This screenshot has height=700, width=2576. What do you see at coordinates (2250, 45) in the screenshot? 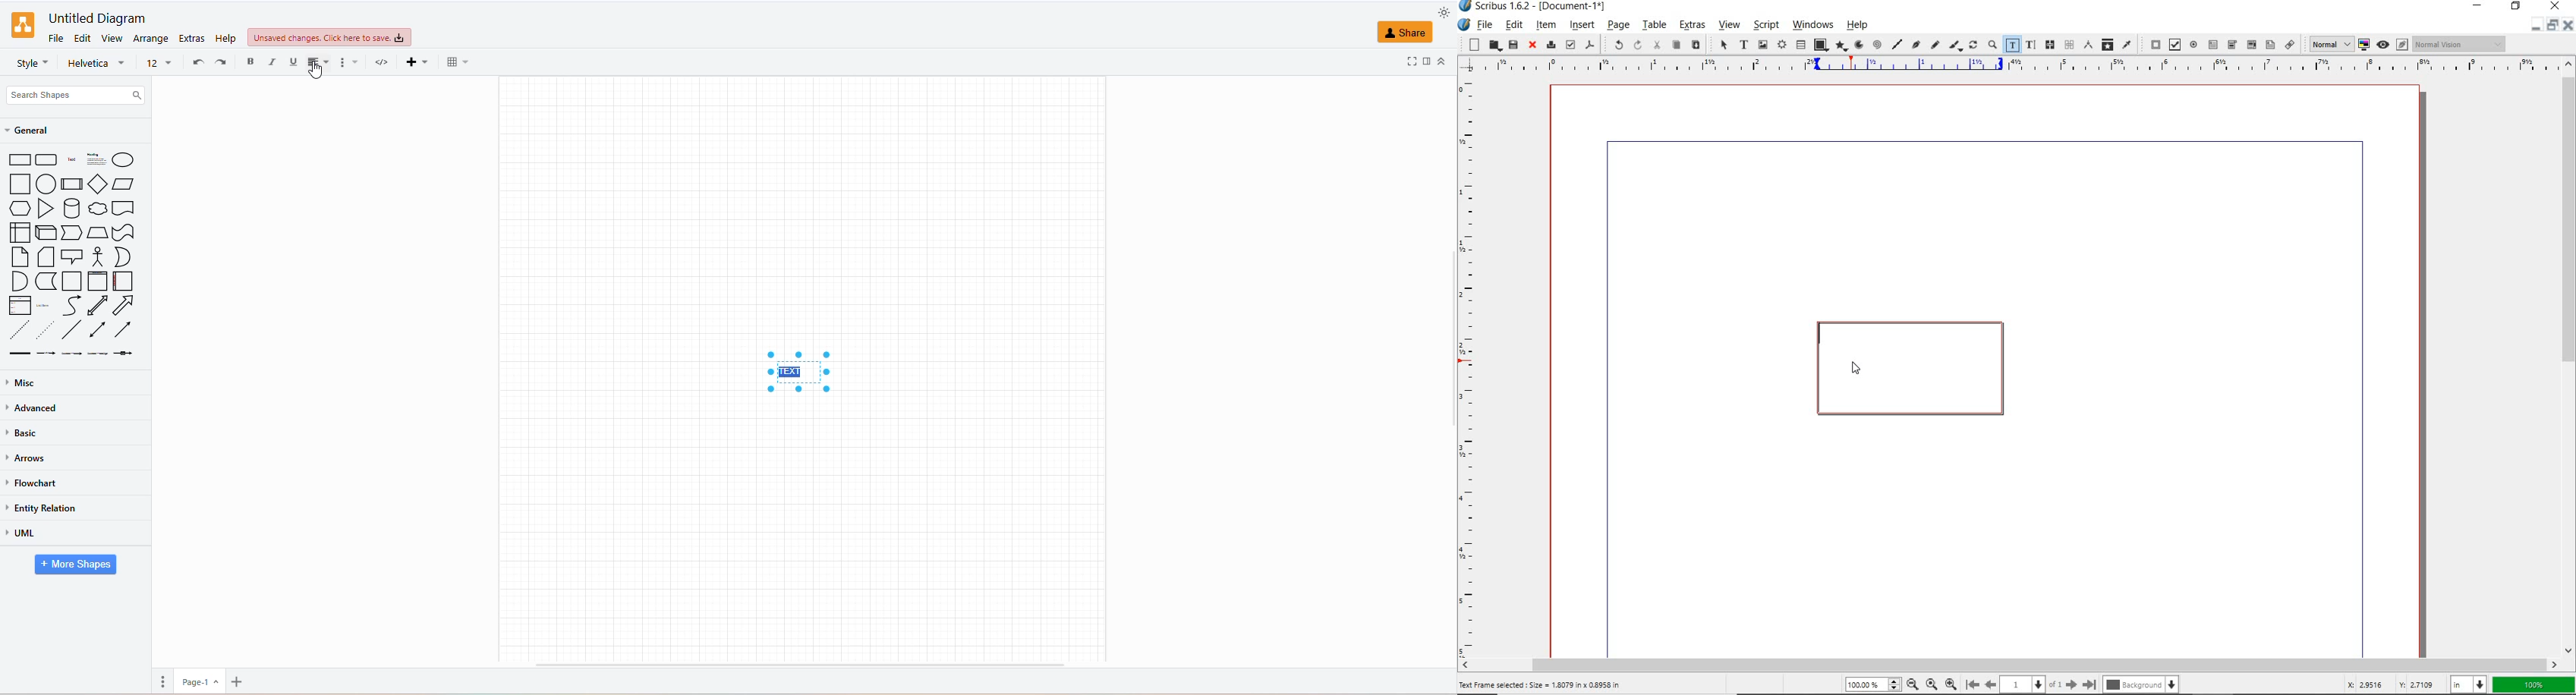
I see `pdf combo box` at bounding box center [2250, 45].